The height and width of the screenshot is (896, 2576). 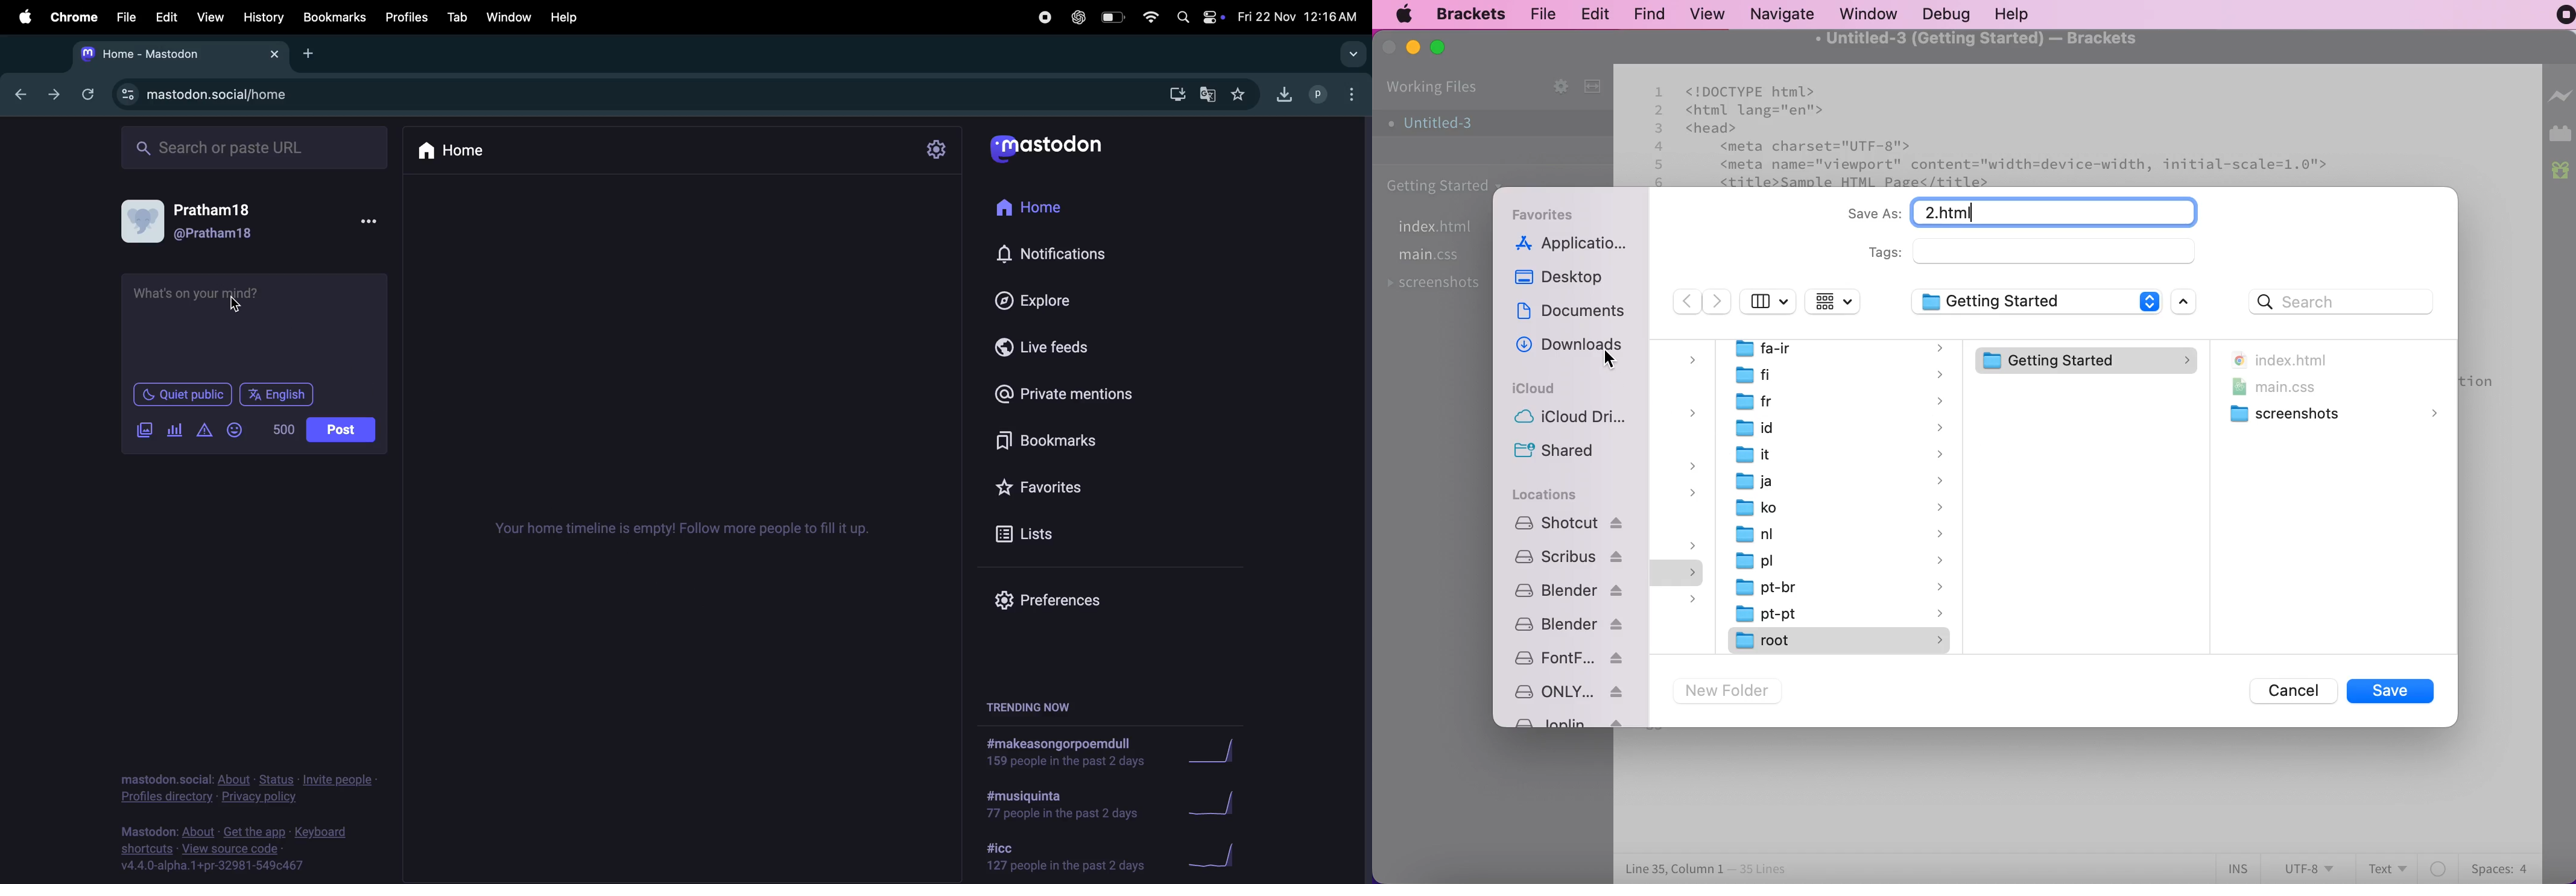 What do you see at coordinates (2034, 303) in the screenshot?
I see `getting started` at bounding box center [2034, 303].